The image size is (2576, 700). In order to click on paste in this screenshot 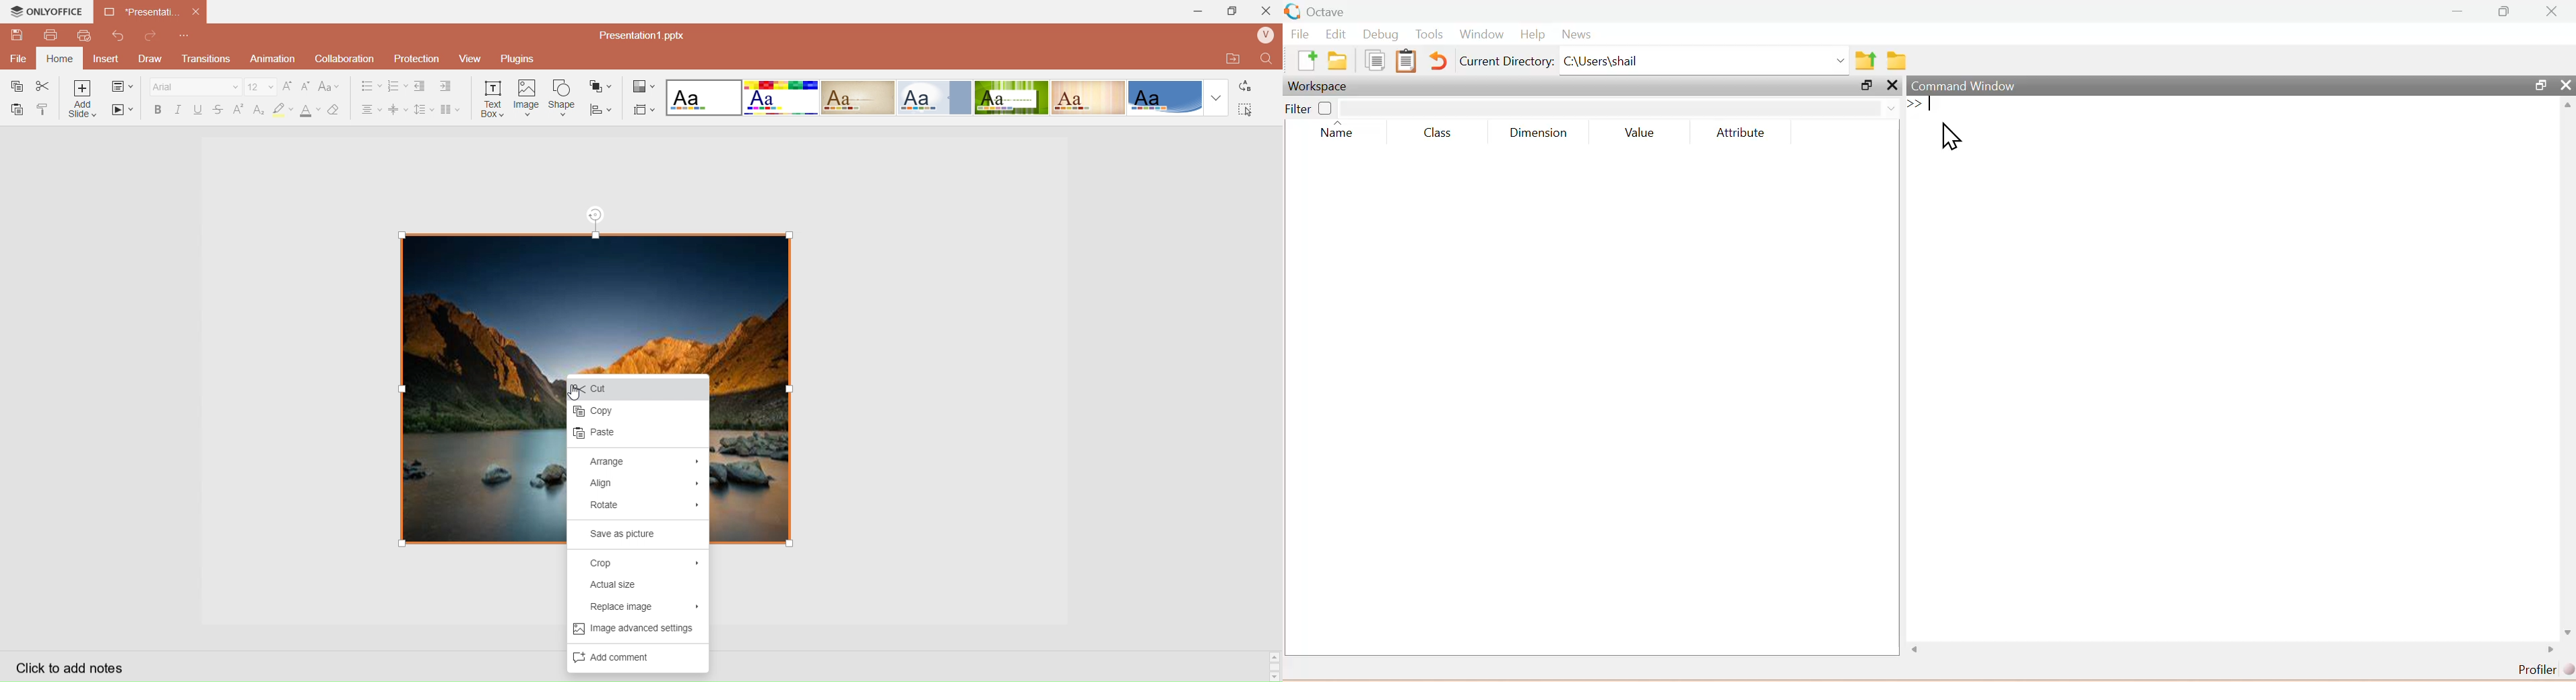, I will do `click(638, 433)`.